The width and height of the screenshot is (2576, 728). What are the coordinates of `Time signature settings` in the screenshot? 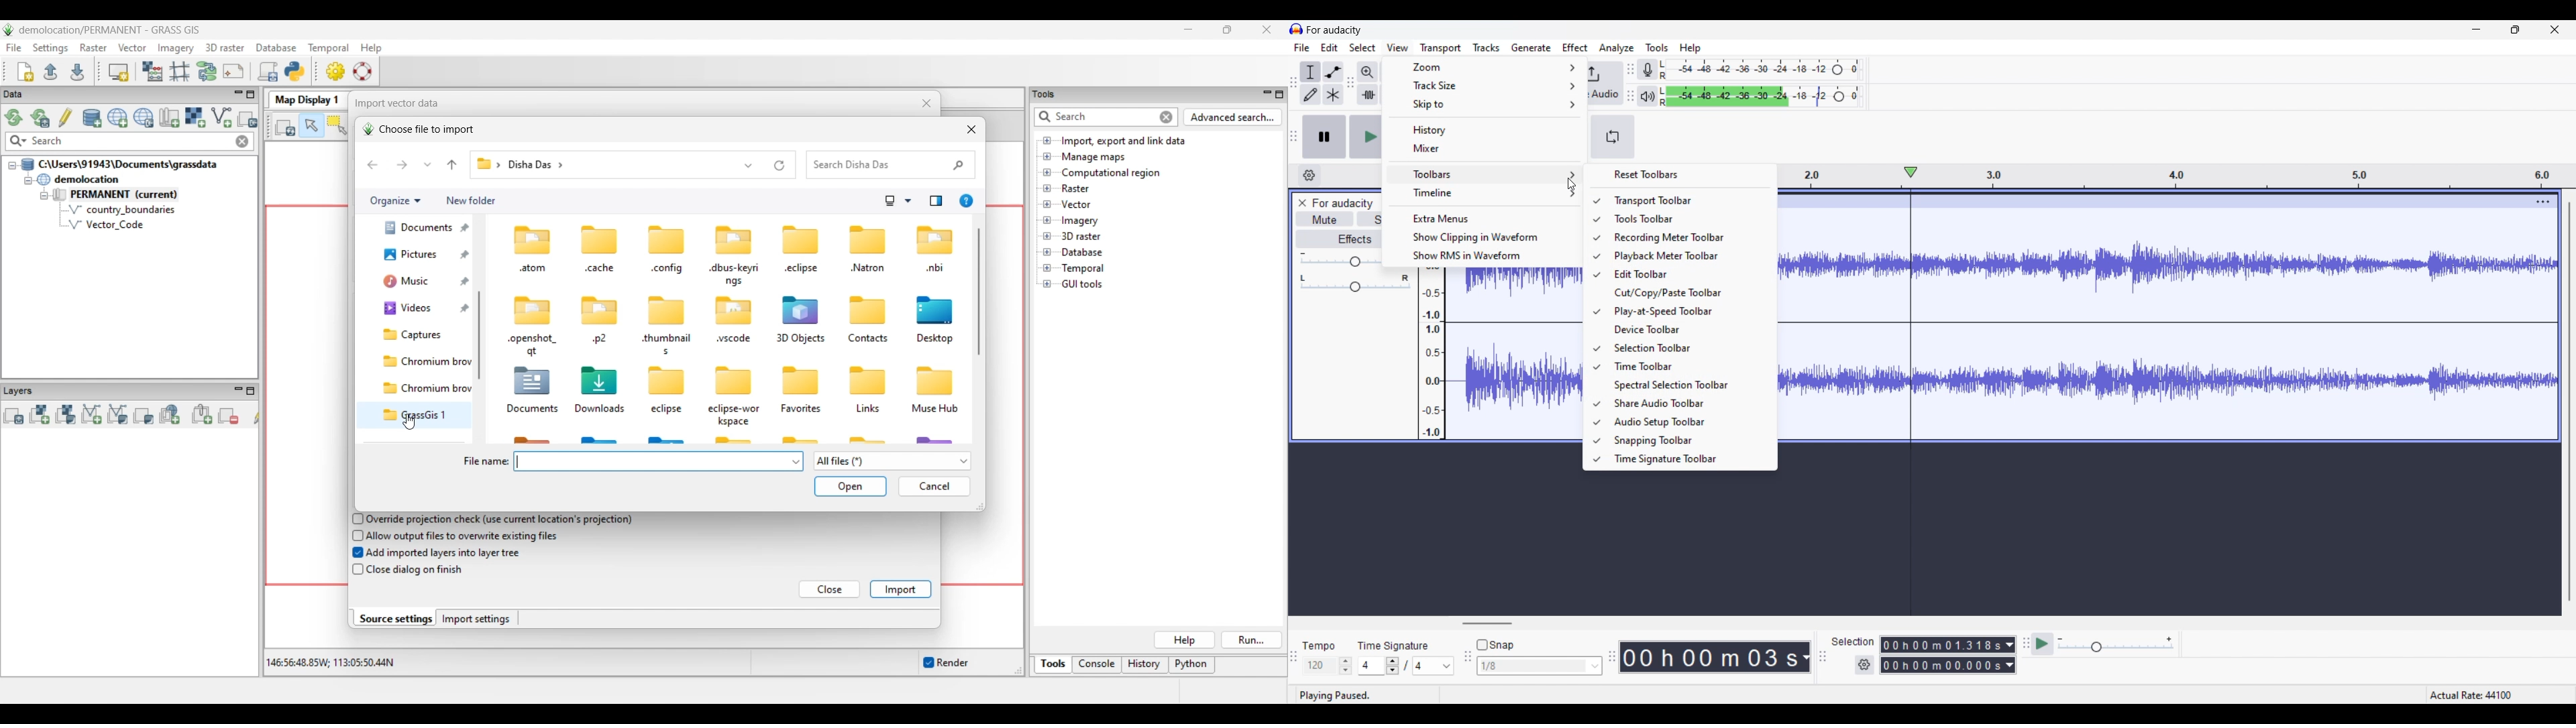 It's located at (1406, 665).